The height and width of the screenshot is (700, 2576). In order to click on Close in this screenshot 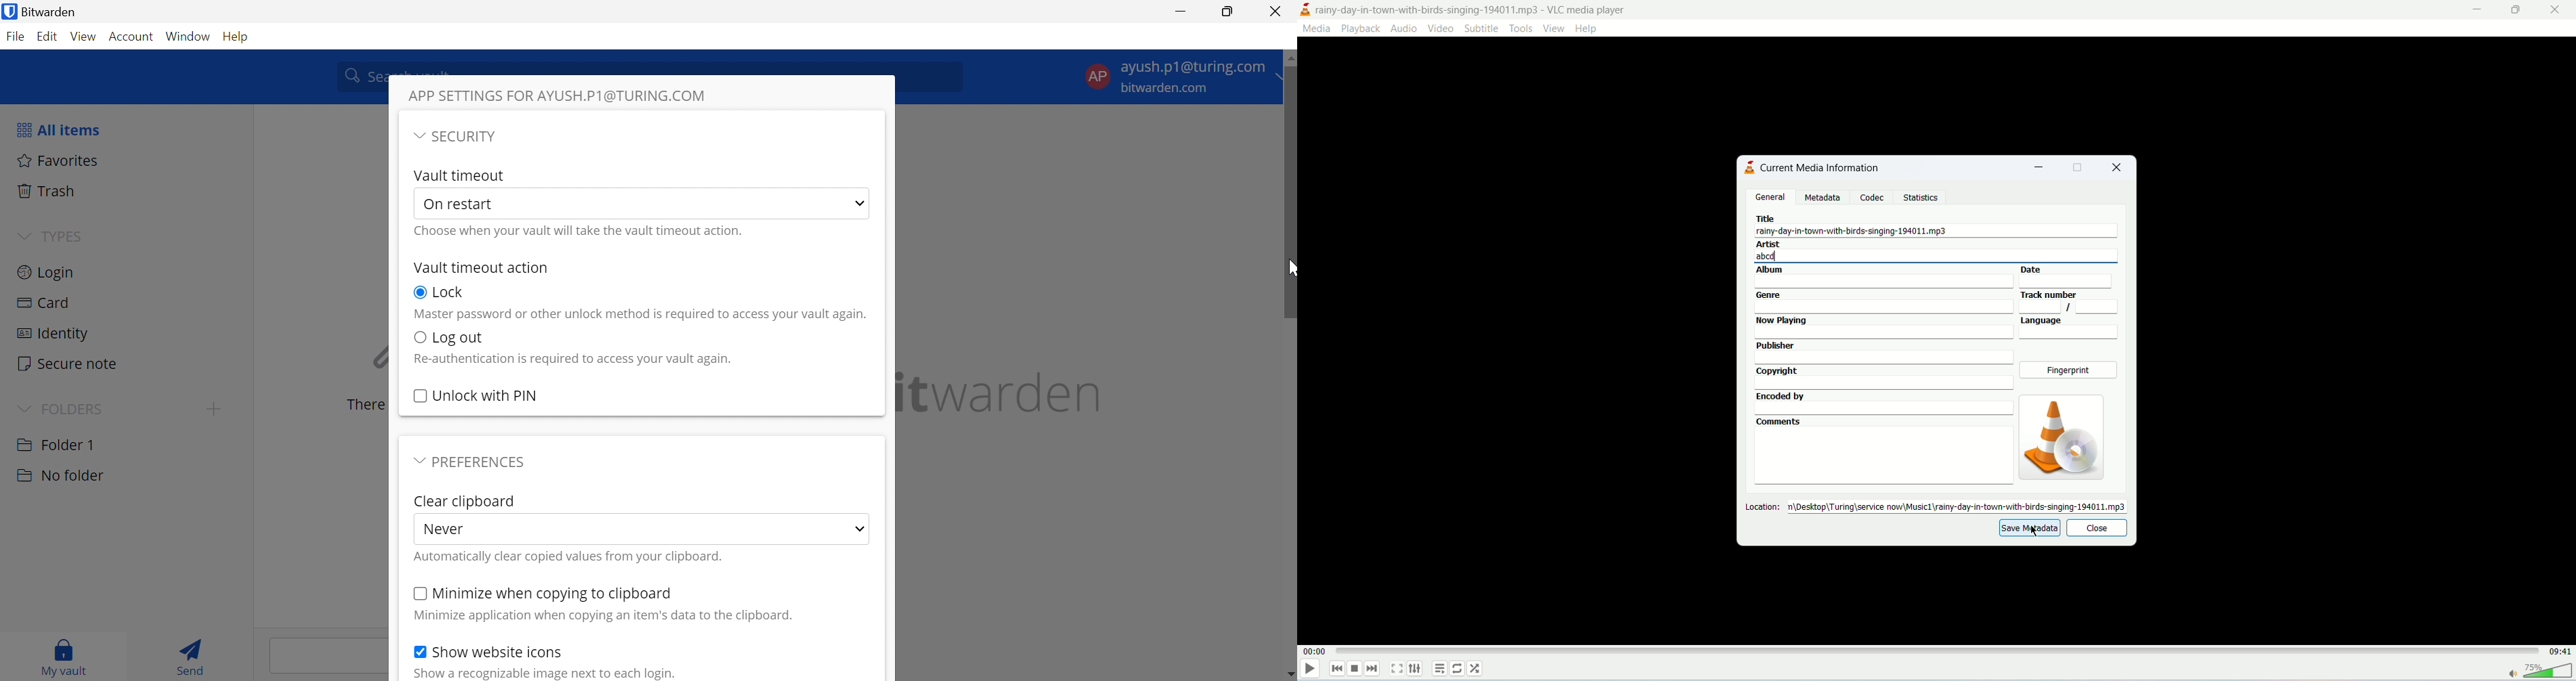, I will do `click(1278, 12)`.